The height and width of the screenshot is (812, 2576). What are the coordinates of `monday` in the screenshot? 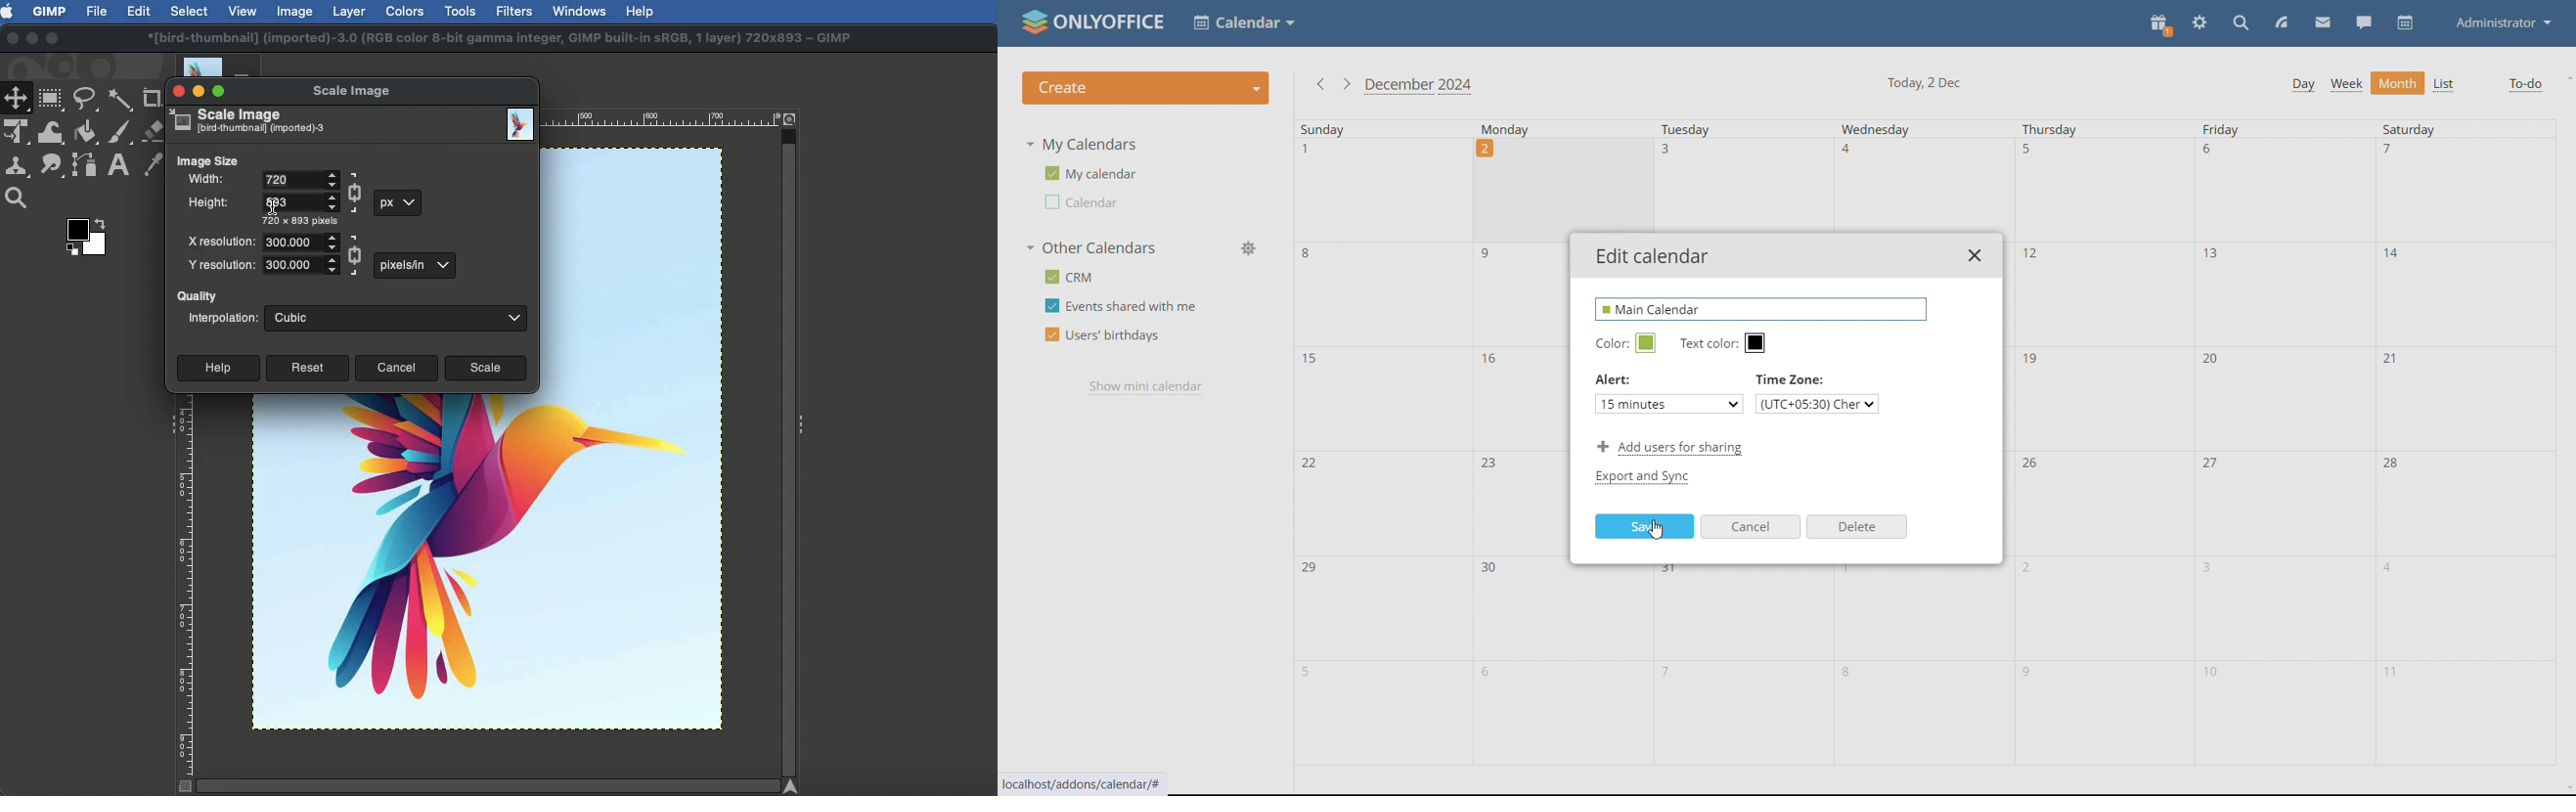 It's located at (1549, 129).